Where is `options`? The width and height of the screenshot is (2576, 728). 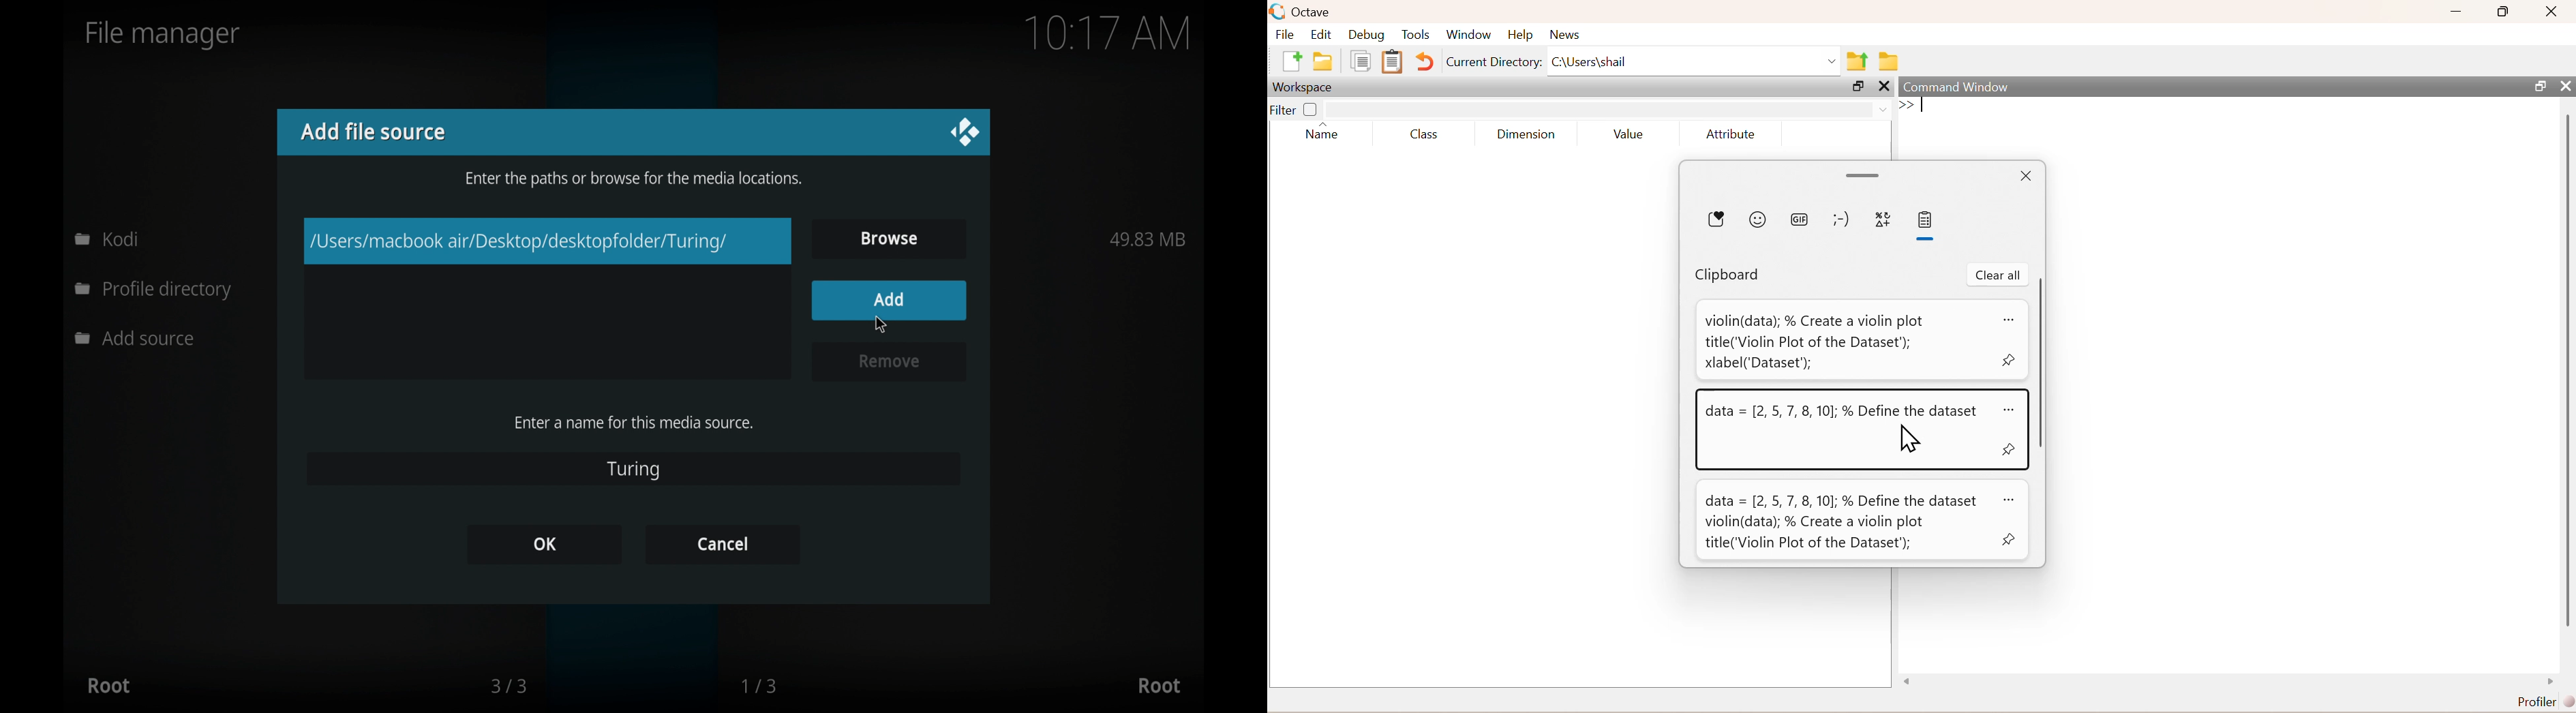
options is located at coordinates (2012, 500).